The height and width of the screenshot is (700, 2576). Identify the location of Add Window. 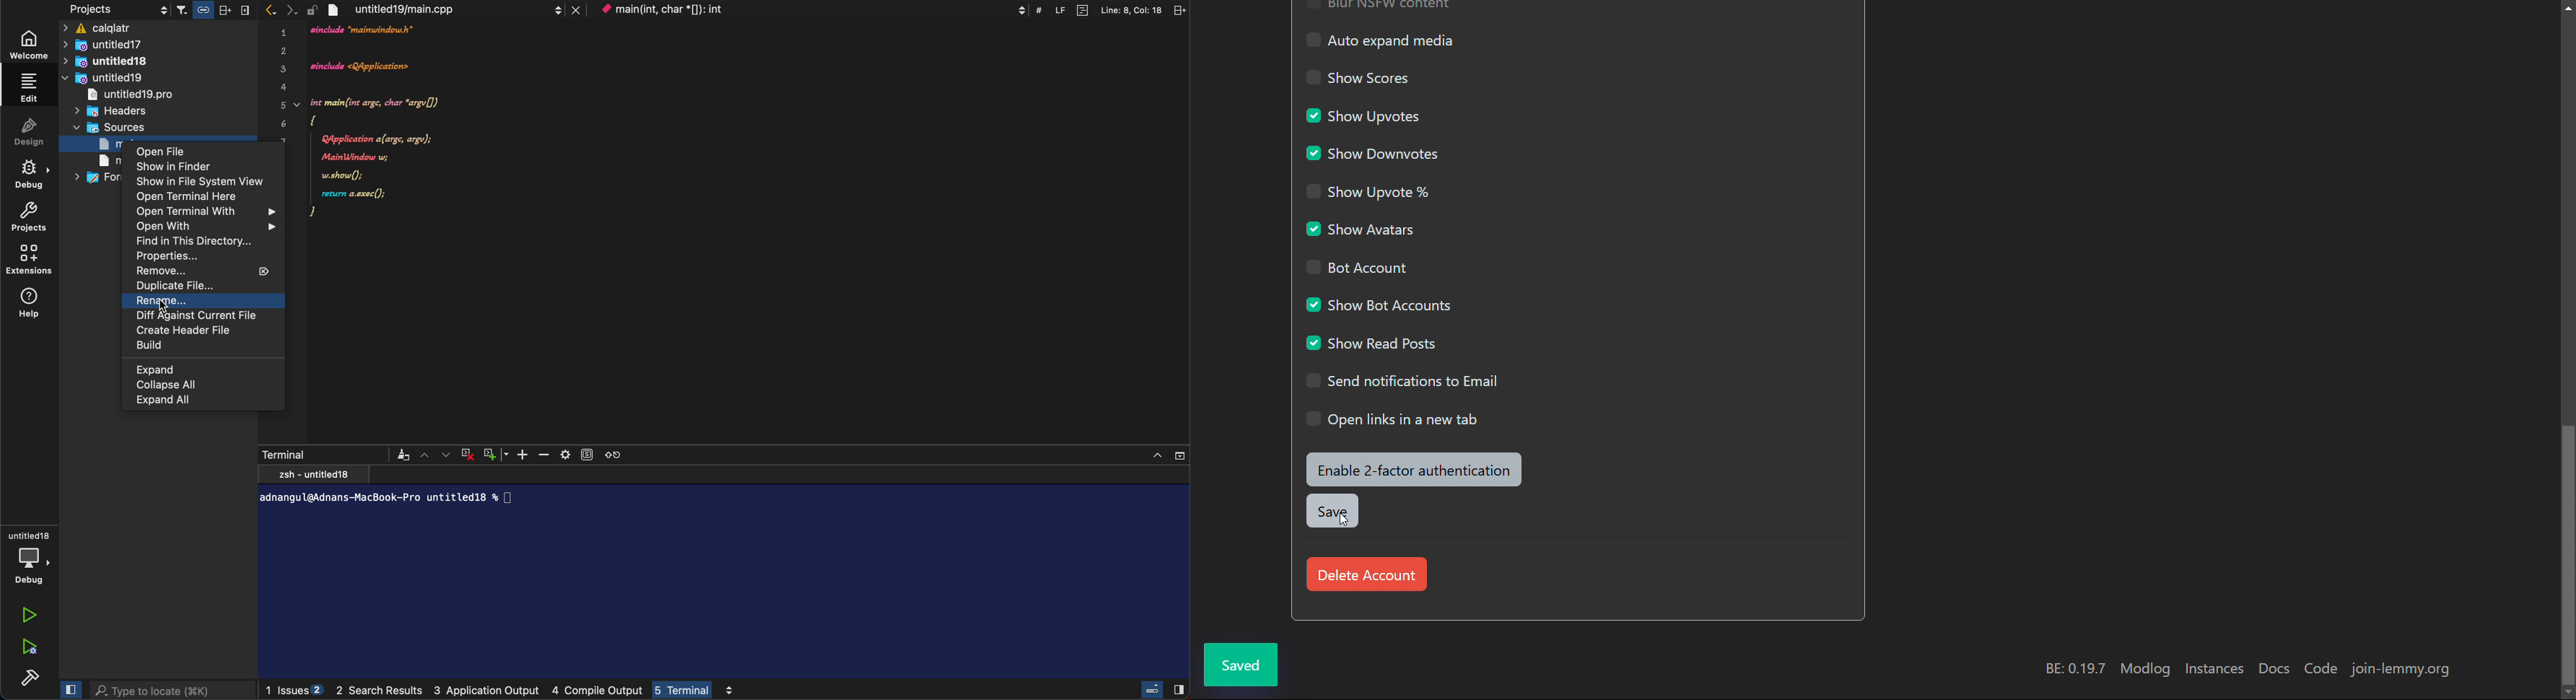
(490, 454).